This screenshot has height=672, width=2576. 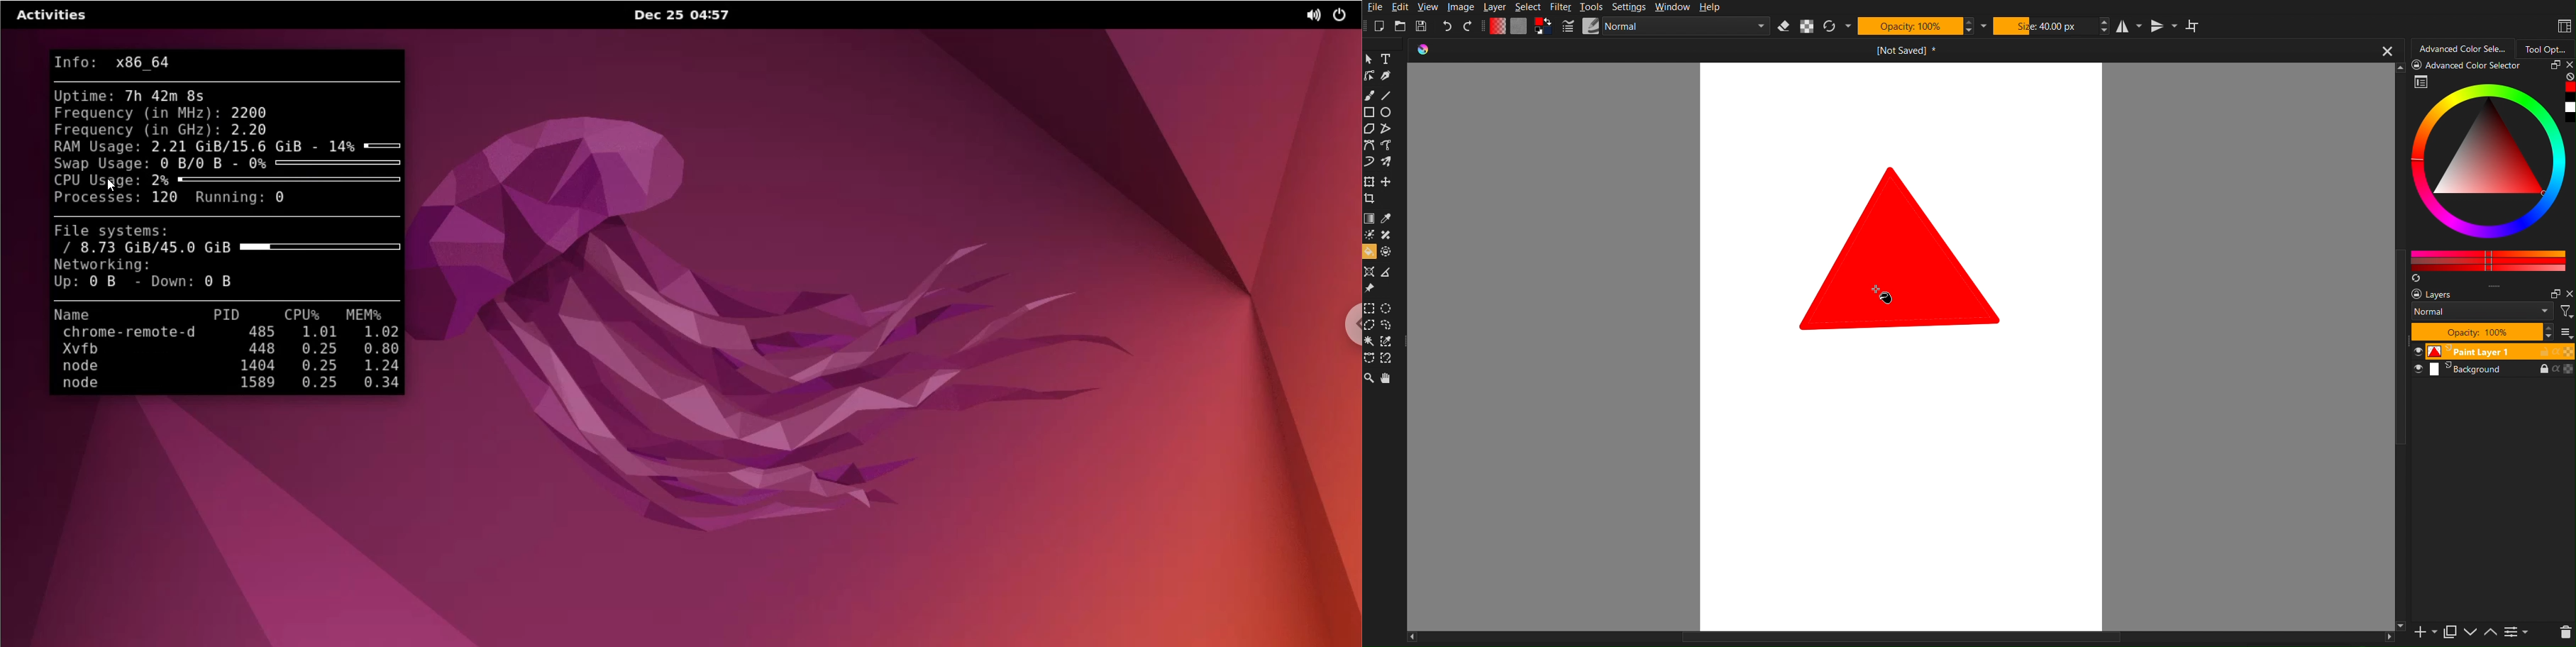 I want to click on Pointer, so click(x=1370, y=58).